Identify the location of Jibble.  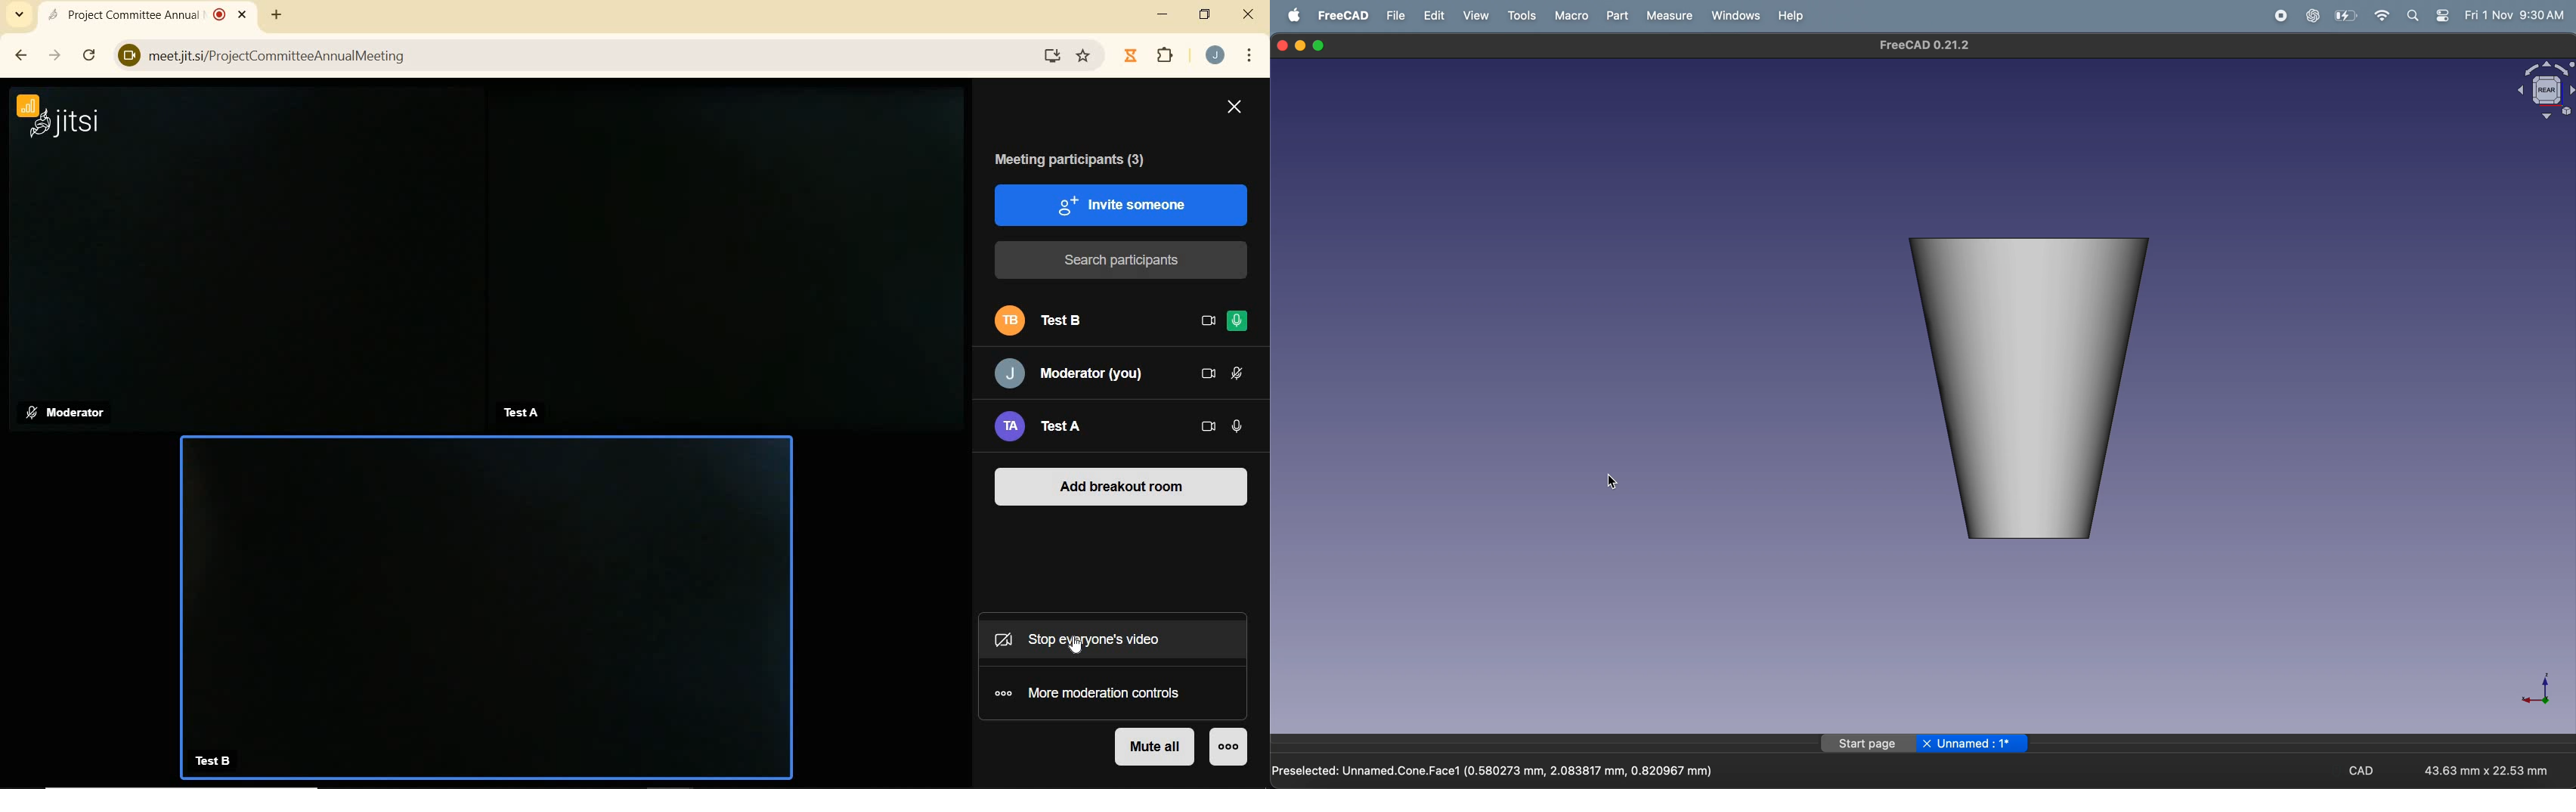
(1131, 57).